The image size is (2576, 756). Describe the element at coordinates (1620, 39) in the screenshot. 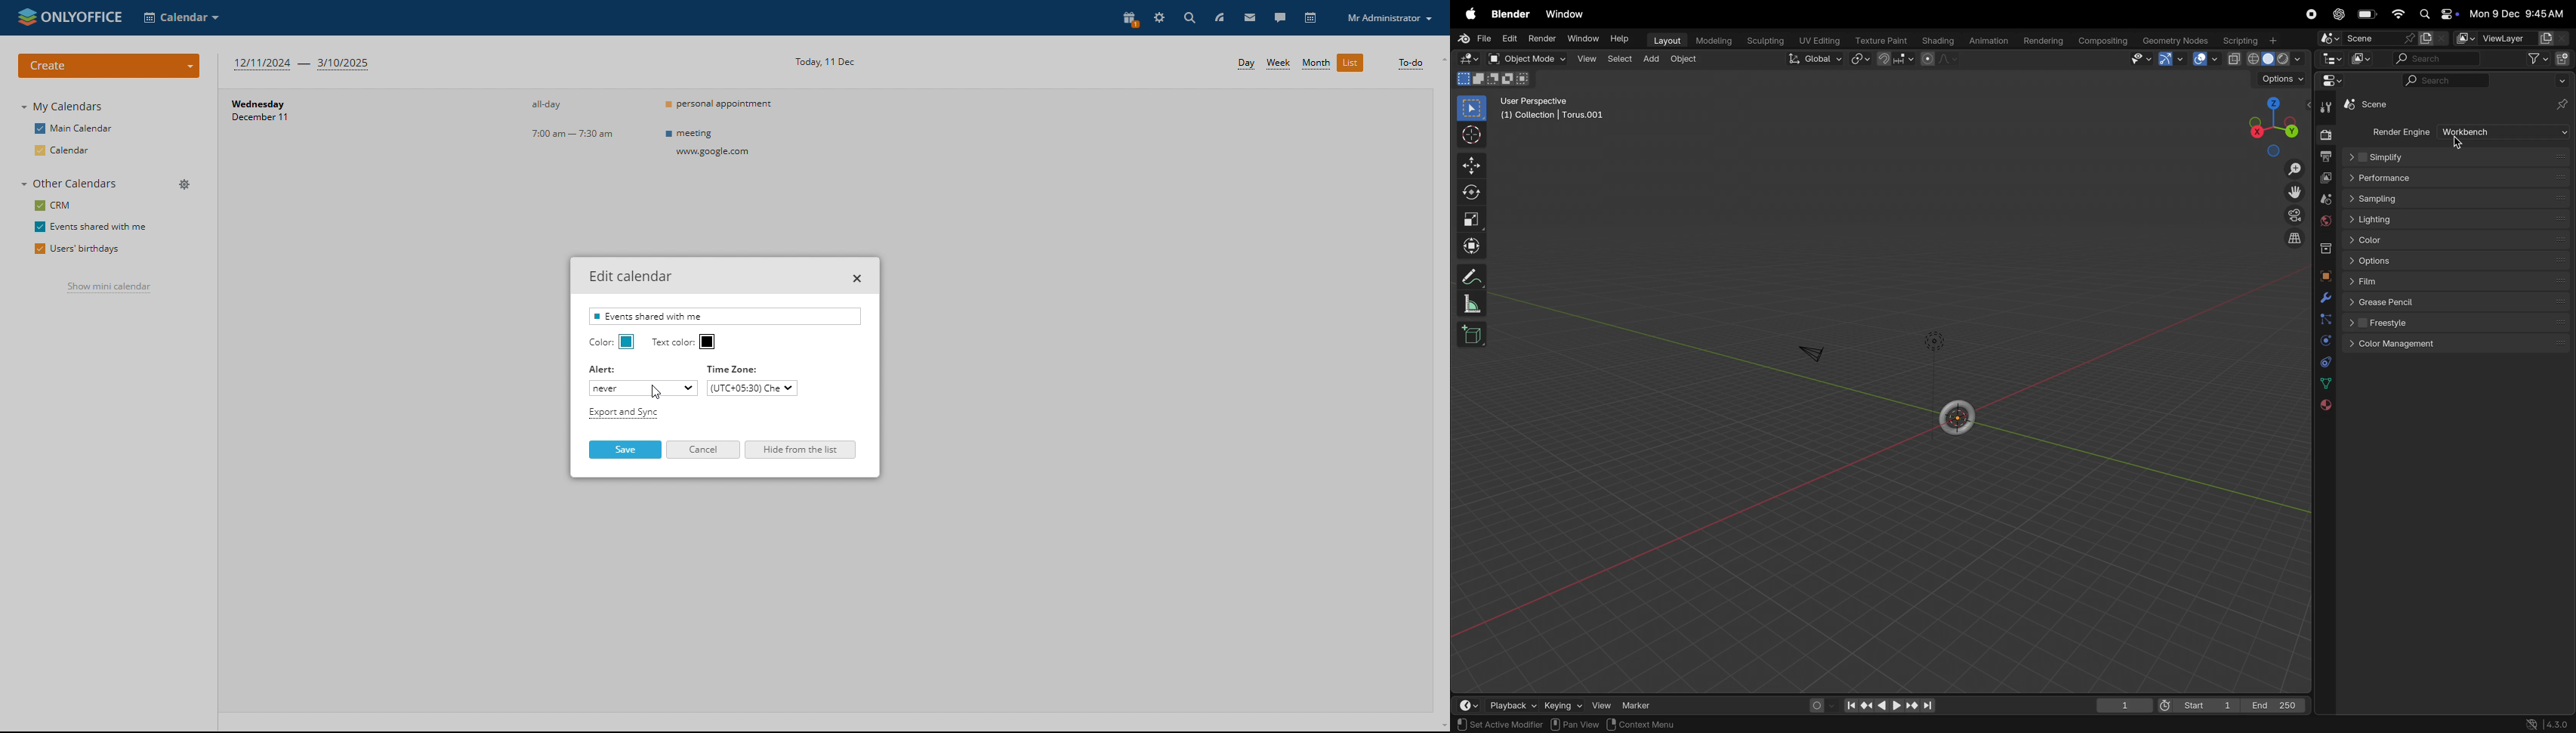

I see `help` at that location.